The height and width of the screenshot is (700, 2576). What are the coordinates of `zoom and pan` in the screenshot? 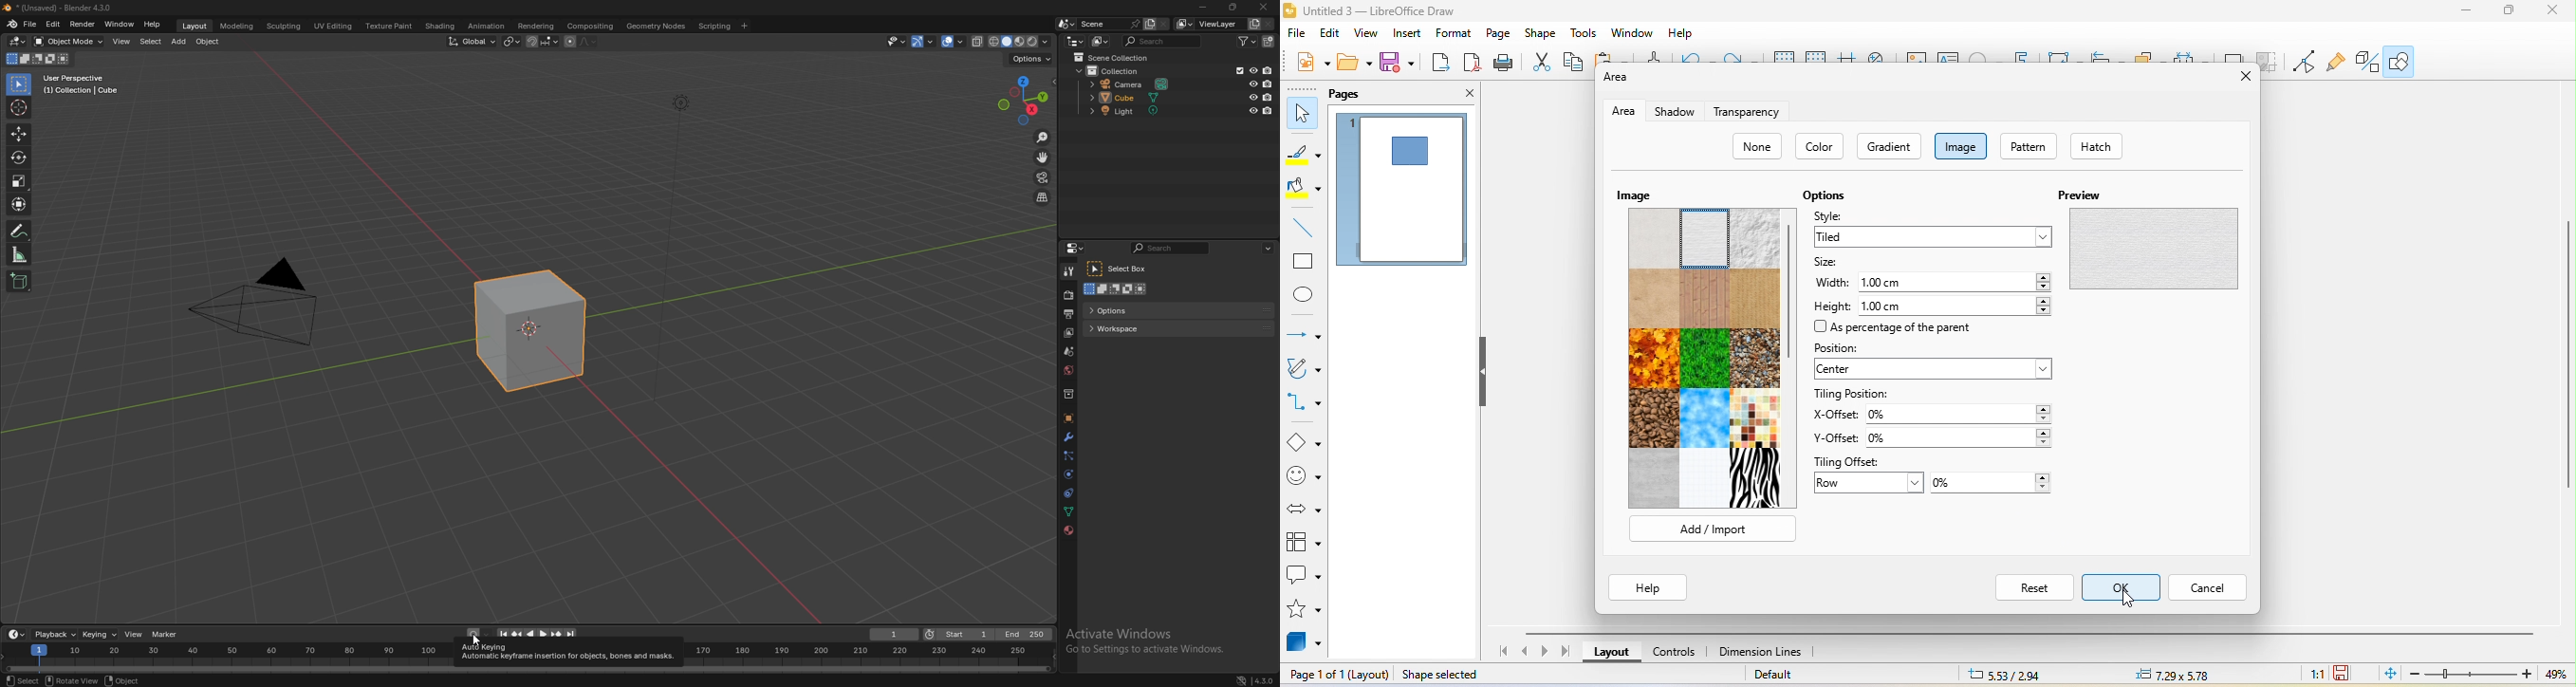 It's located at (1880, 58).